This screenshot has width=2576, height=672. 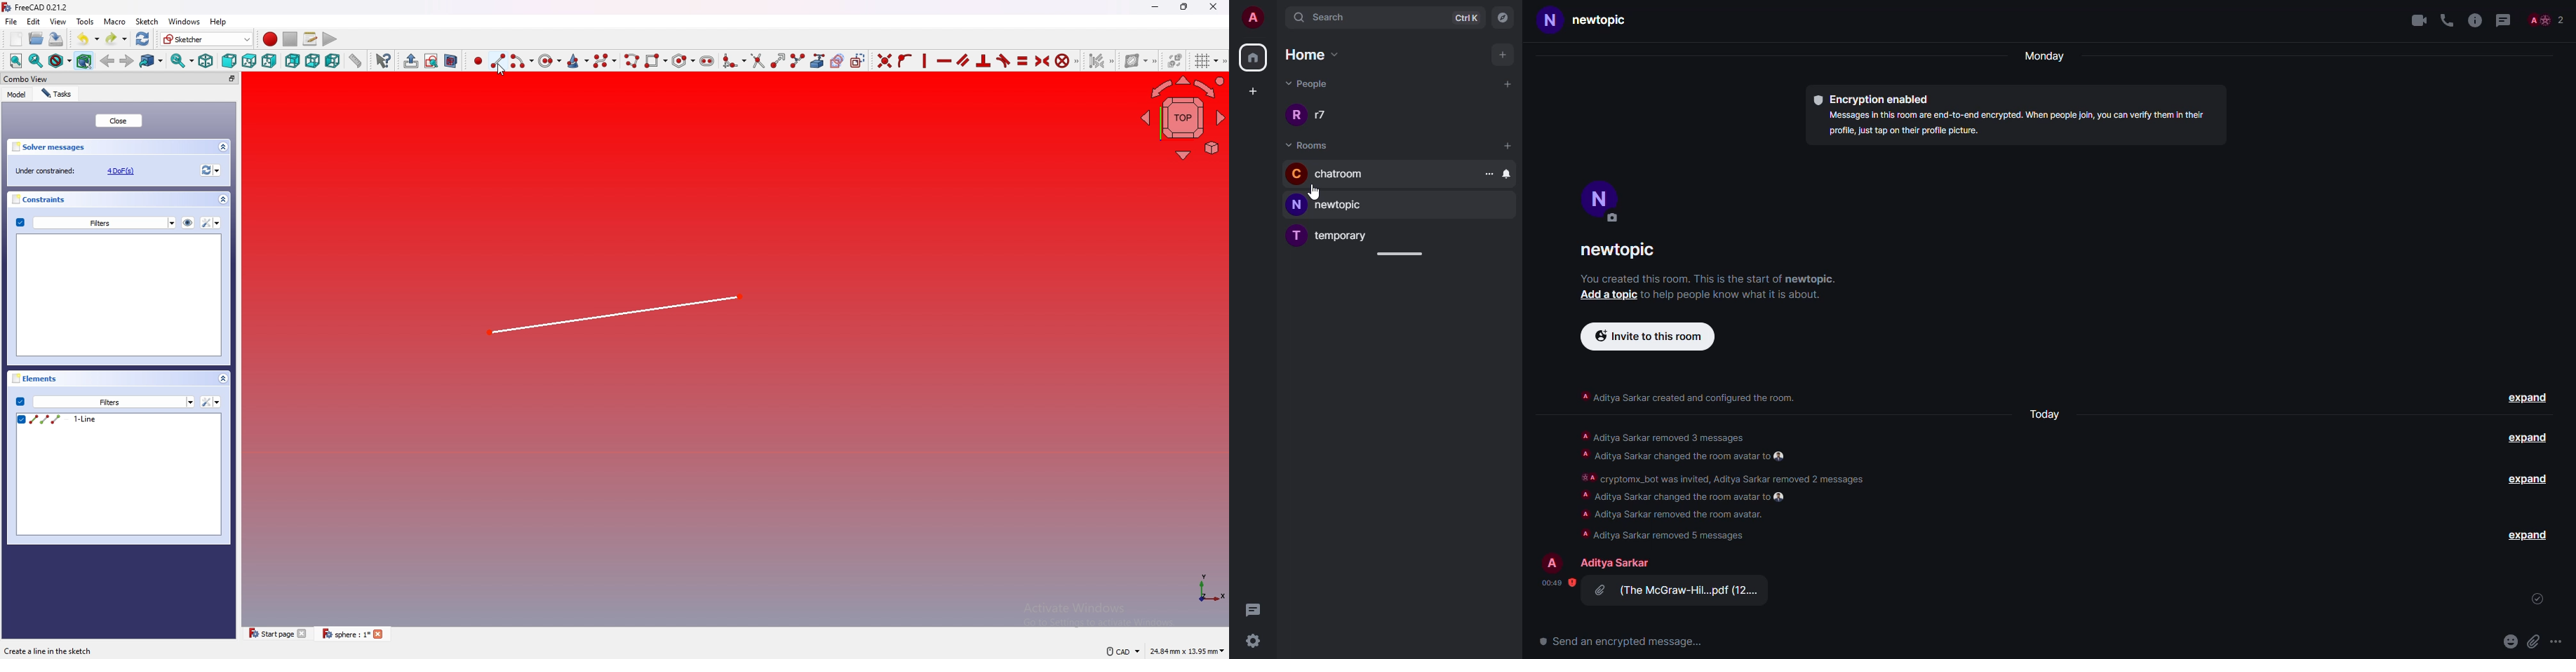 What do you see at coordinates (1256, 641) in the screenshot?
I see `settings` at bounding box center [1256, 641].